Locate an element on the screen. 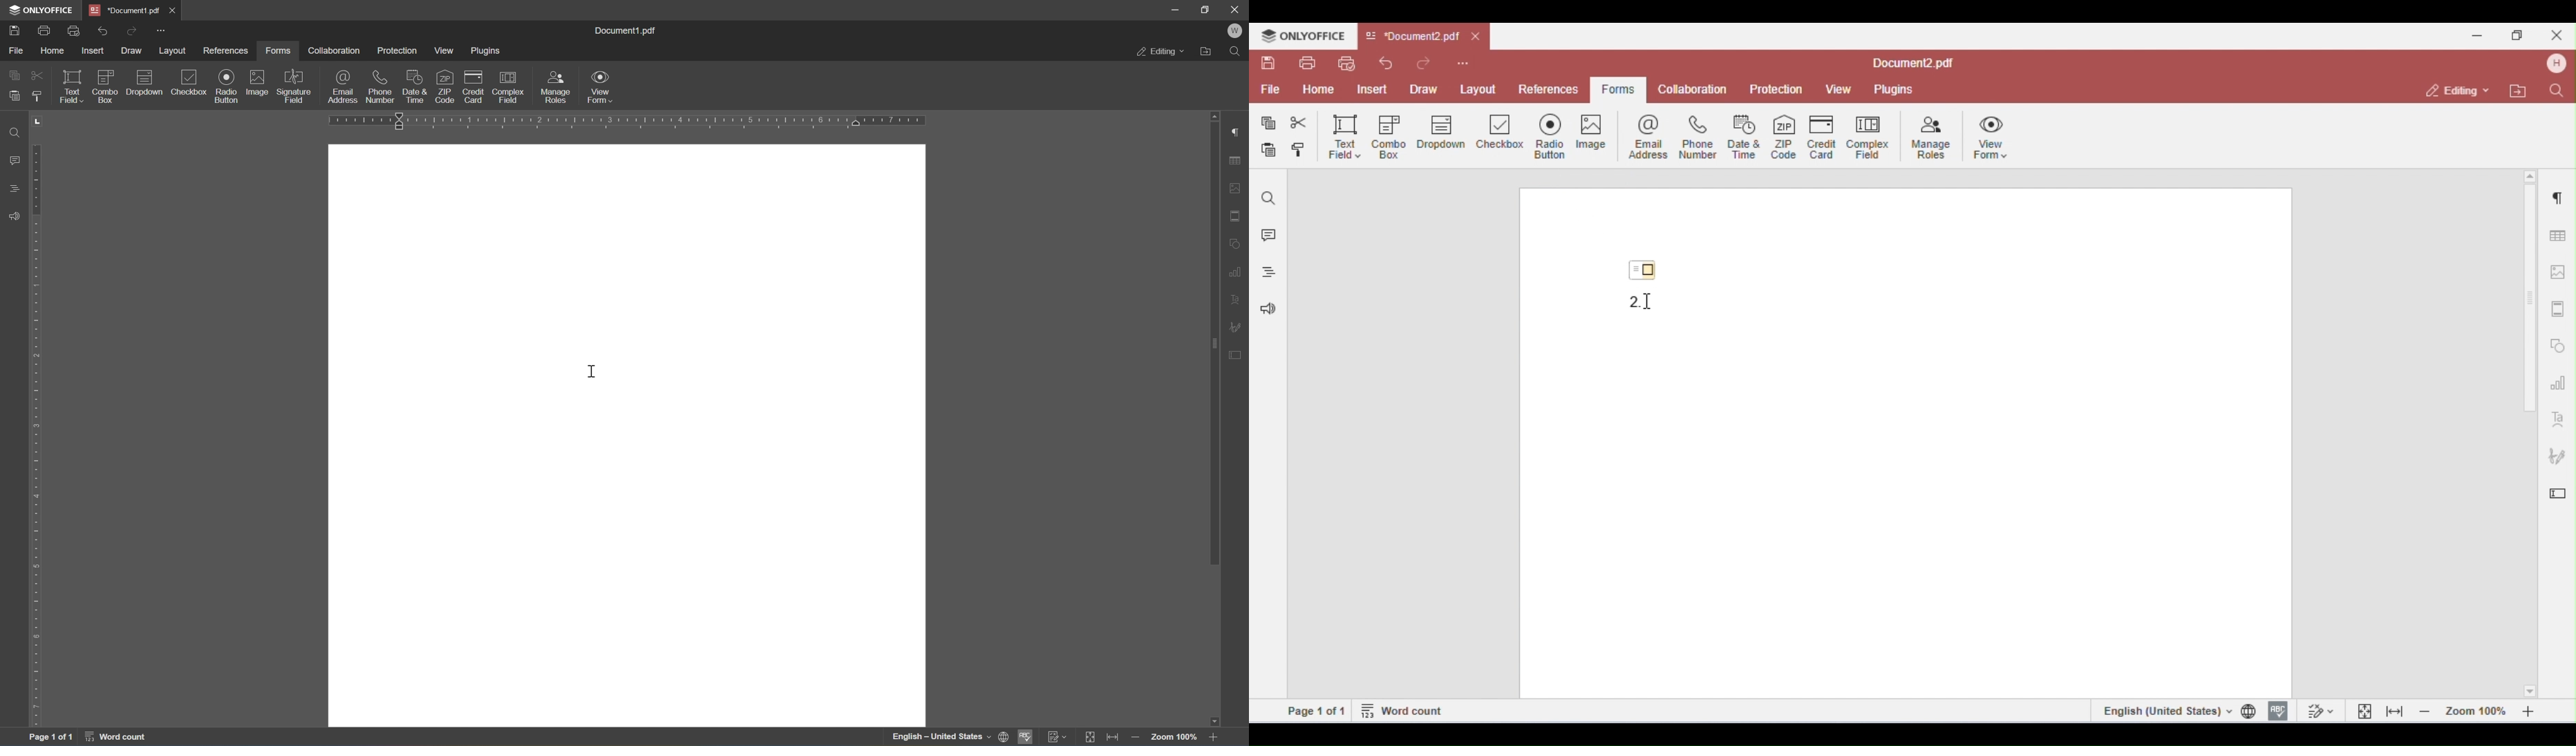 The width and height of the screenshot is (2576, 756). home is located at coordinates (53, 49).